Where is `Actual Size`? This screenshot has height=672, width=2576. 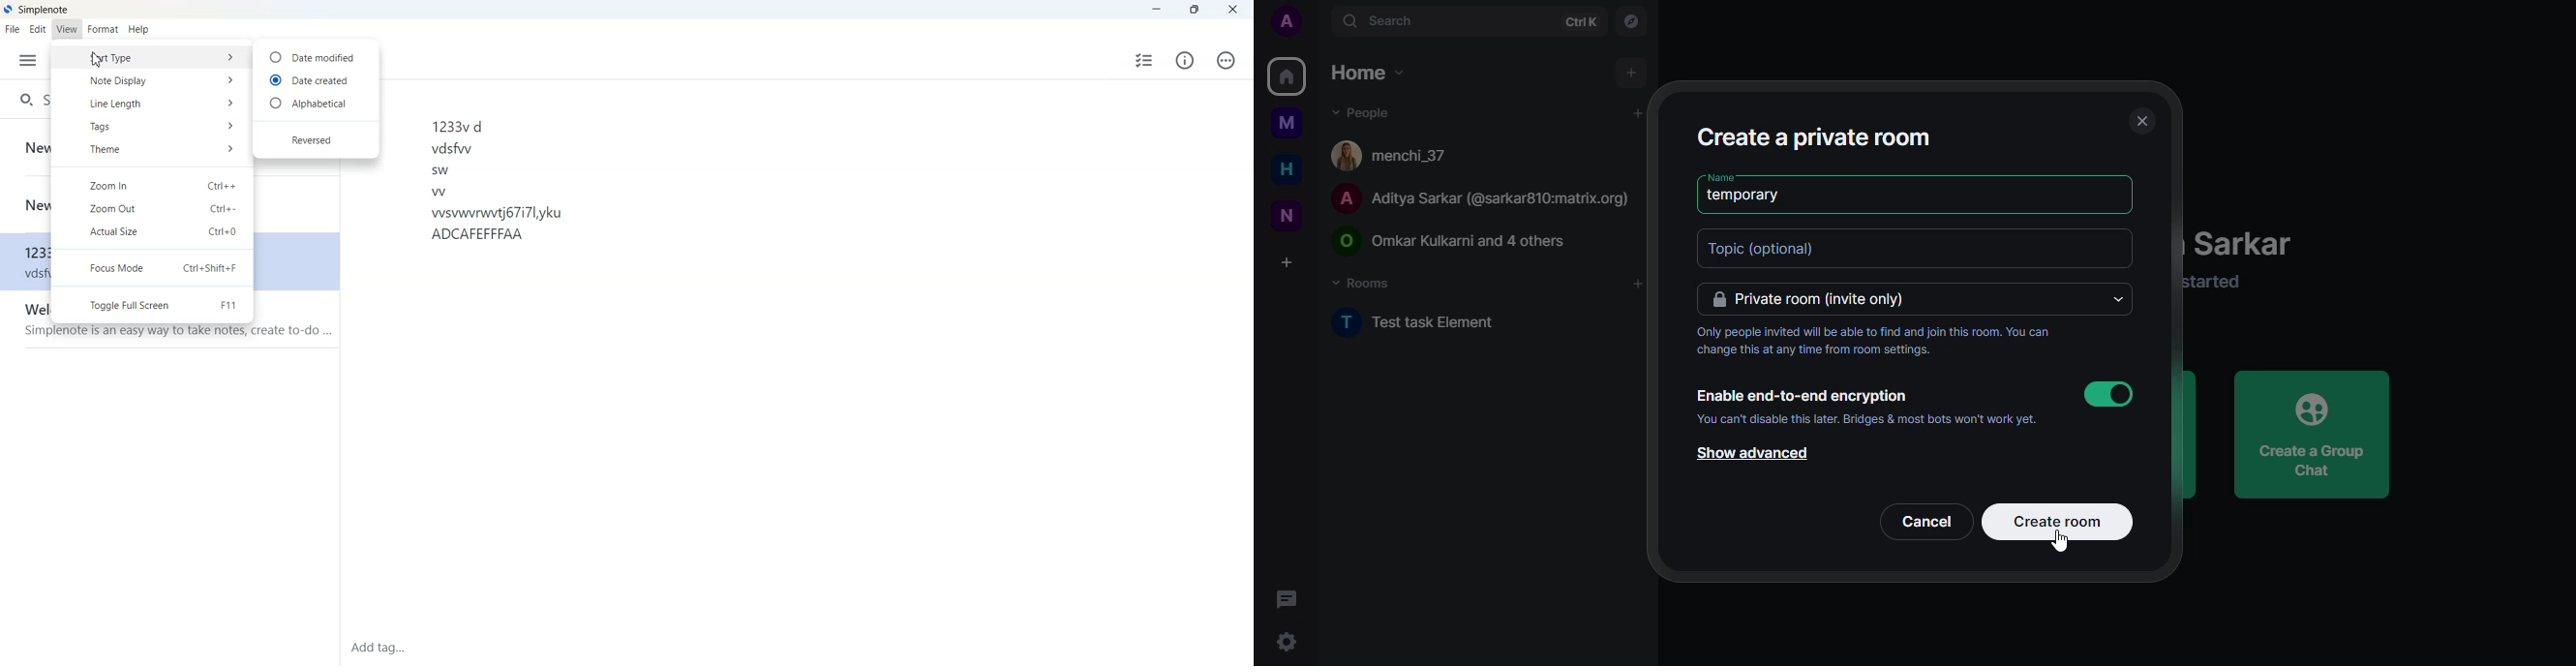 Actual Size is located at coordinates (152, 232).